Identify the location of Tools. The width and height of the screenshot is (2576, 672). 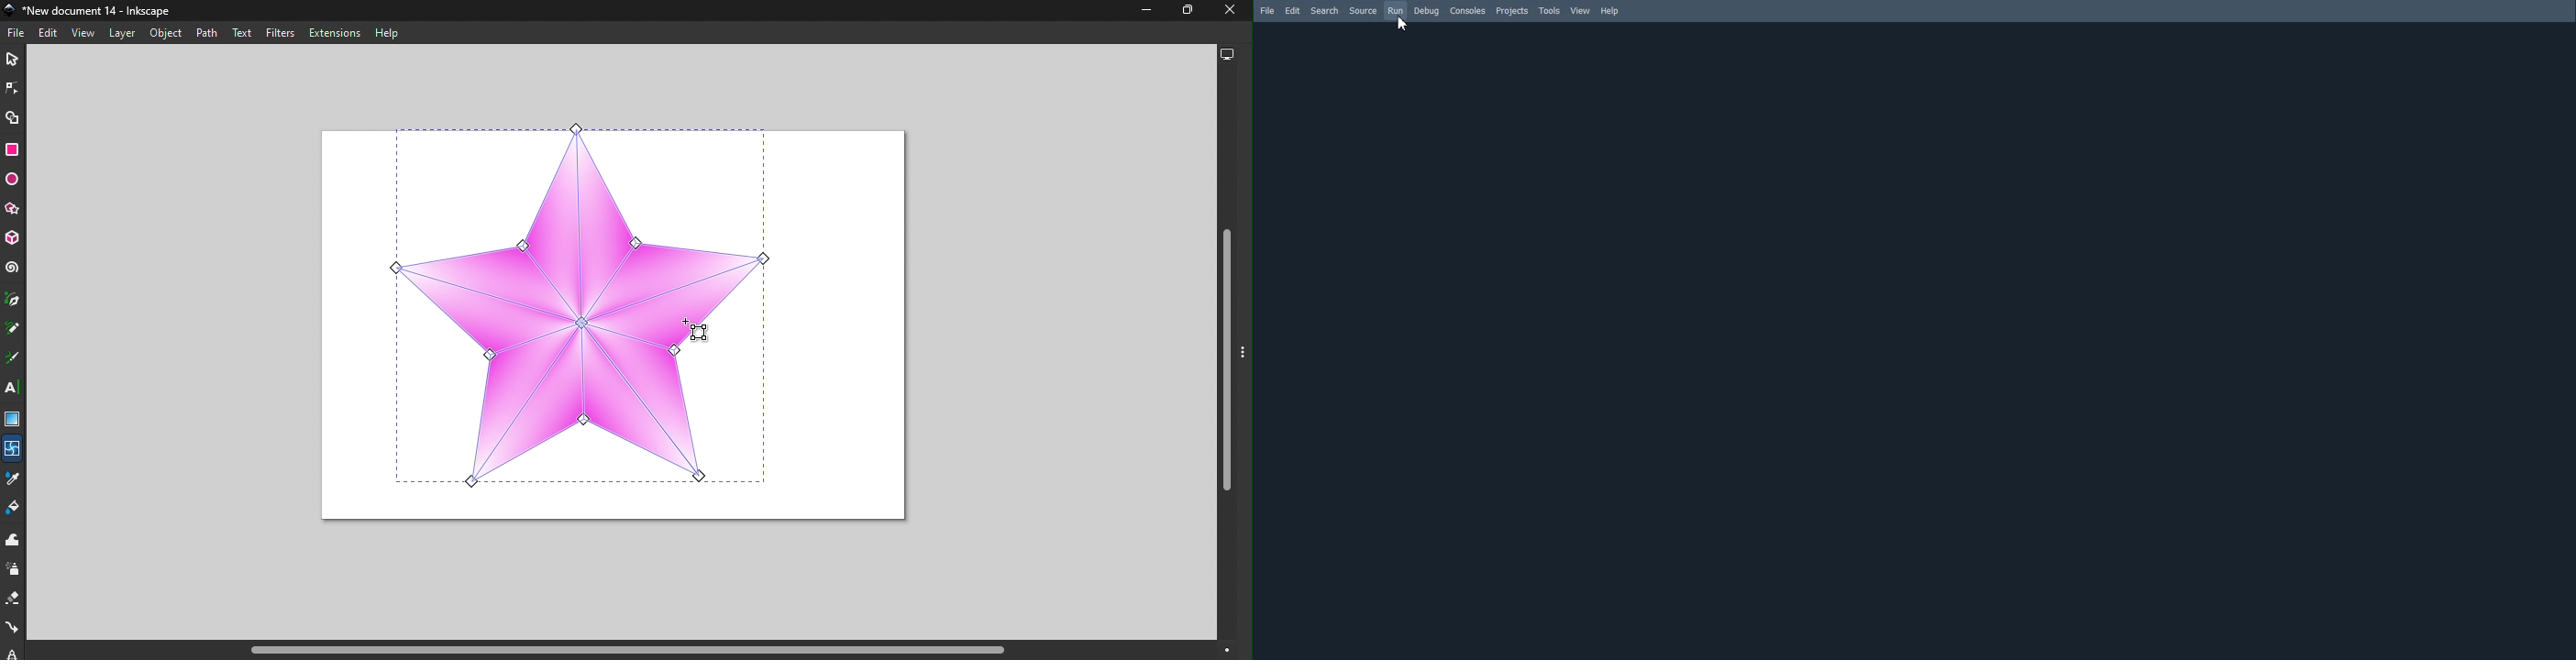
(1550, 10).